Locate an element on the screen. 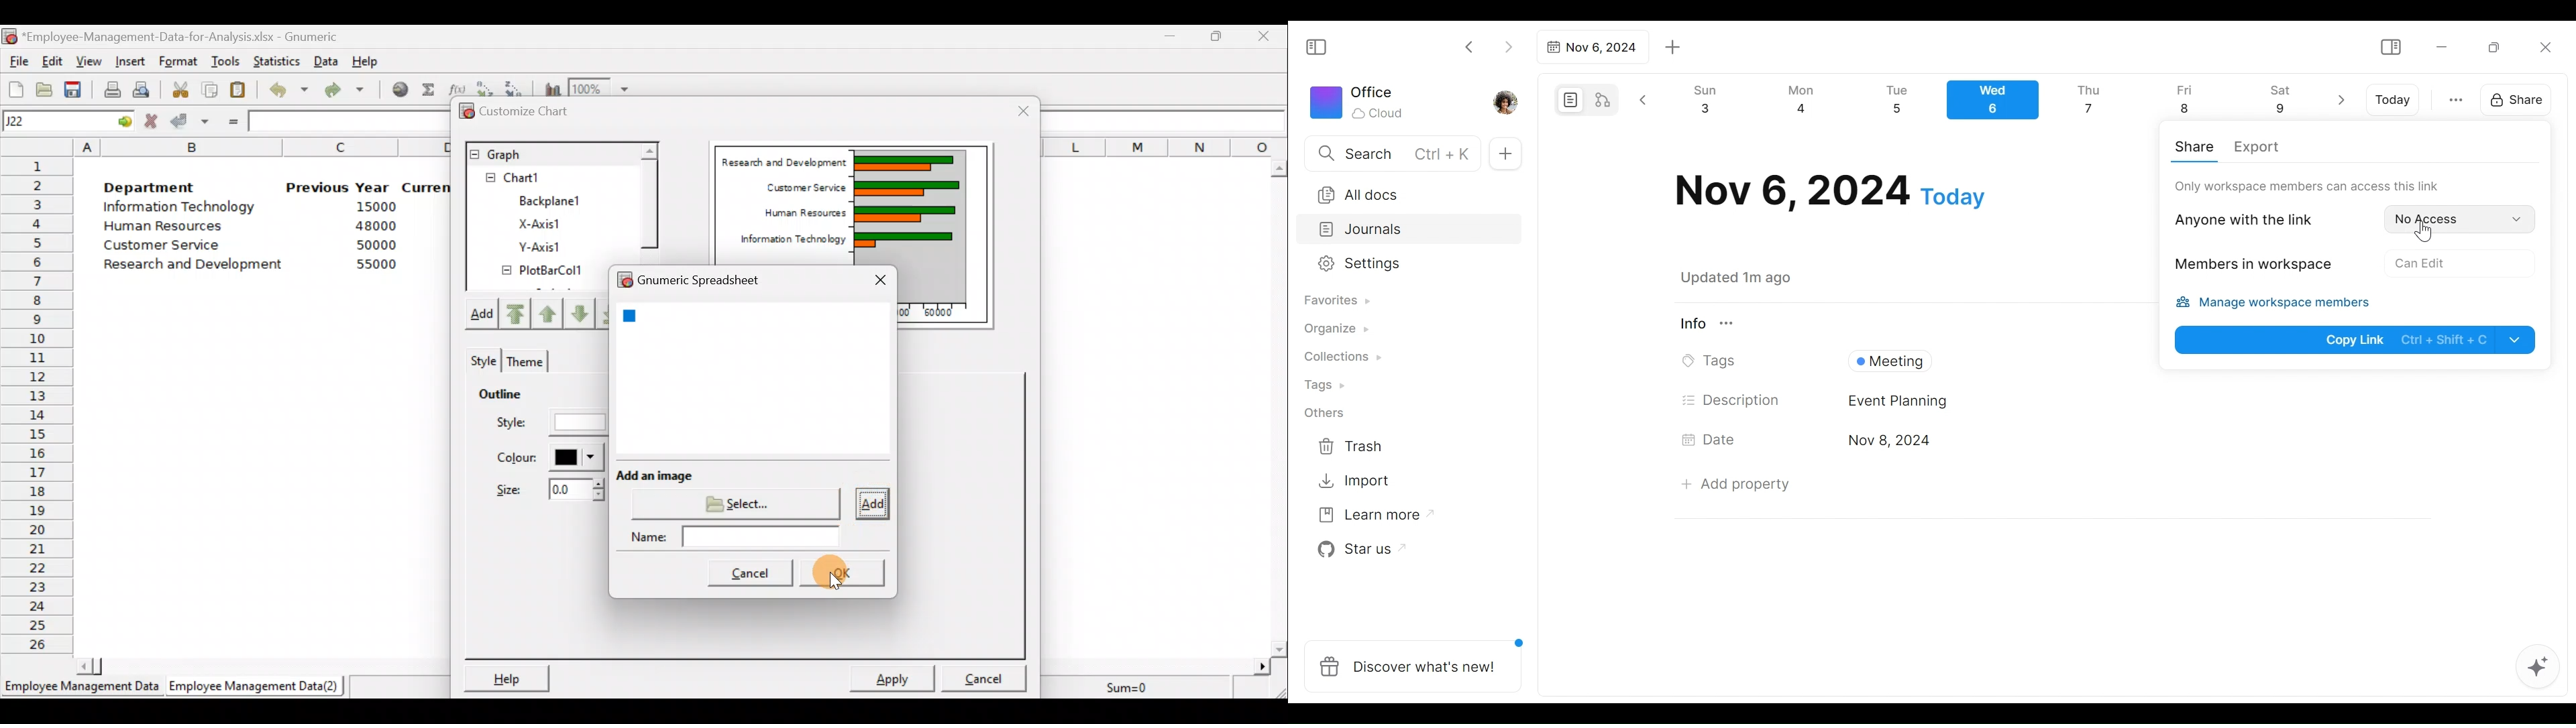  Cancel is located at coordinates (983, 675).